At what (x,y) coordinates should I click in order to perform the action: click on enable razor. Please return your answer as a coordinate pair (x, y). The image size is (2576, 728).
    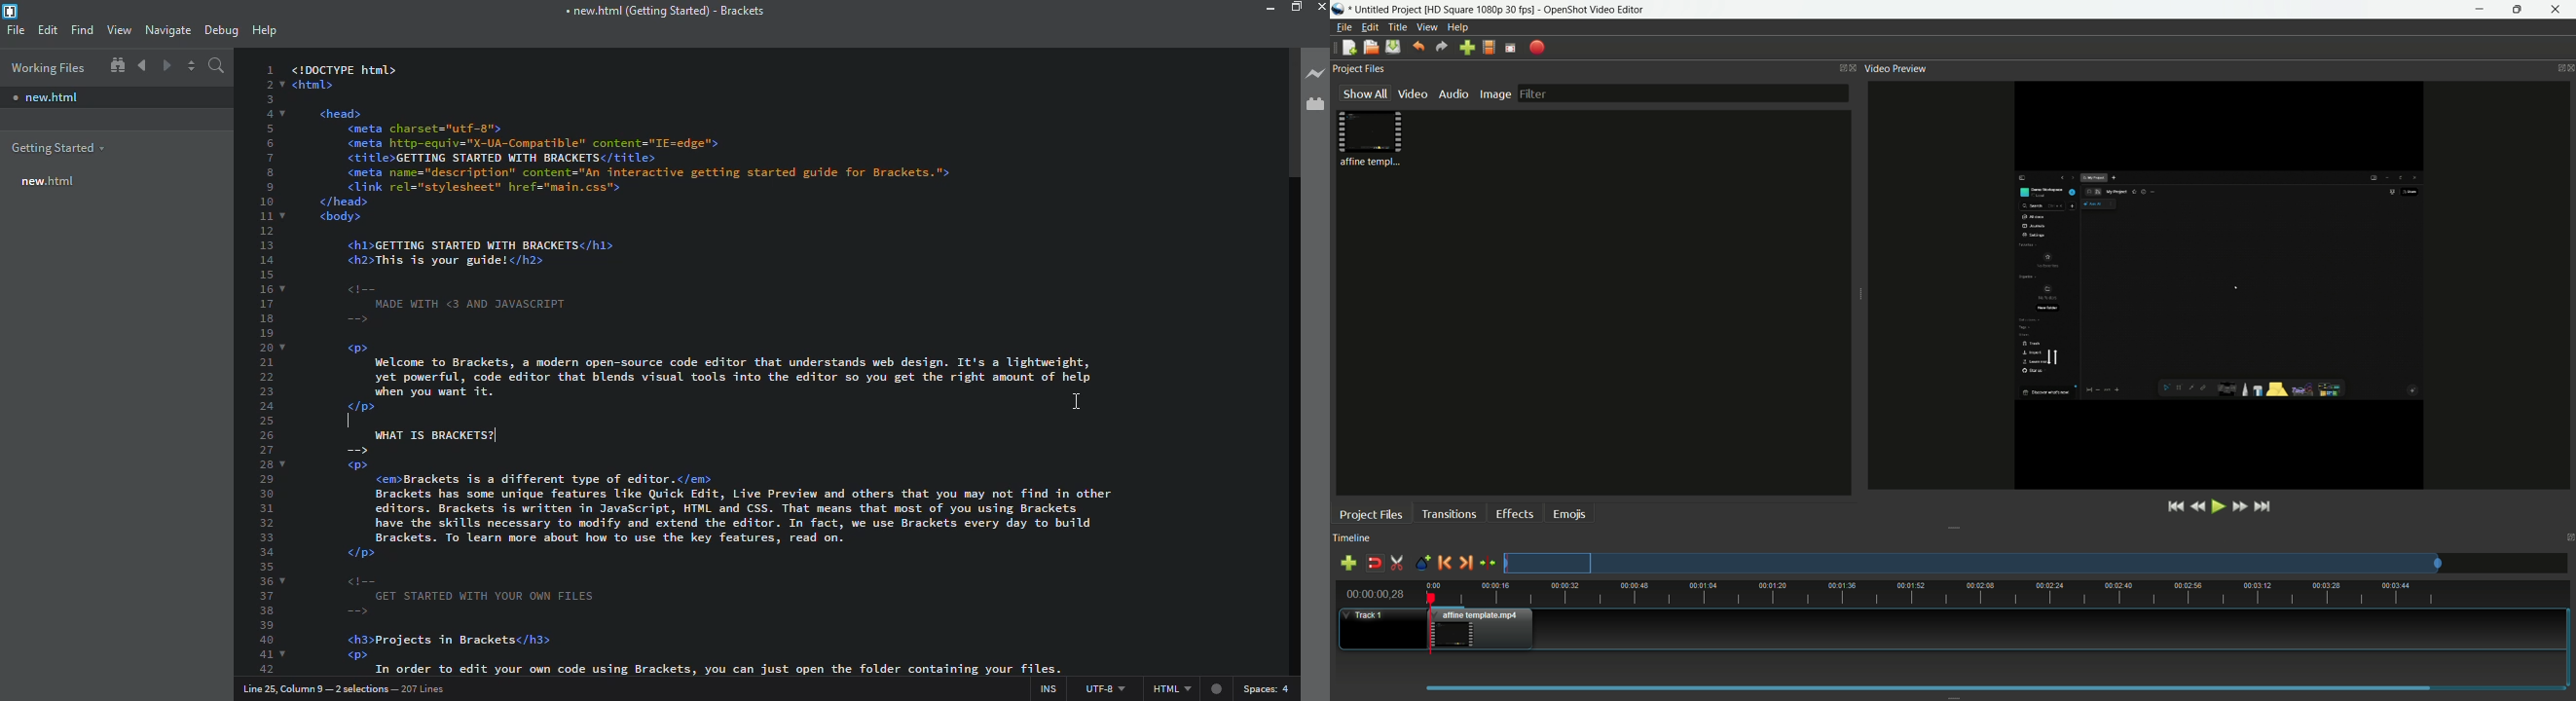
    Looking at the image, I should click on (1397, 563).